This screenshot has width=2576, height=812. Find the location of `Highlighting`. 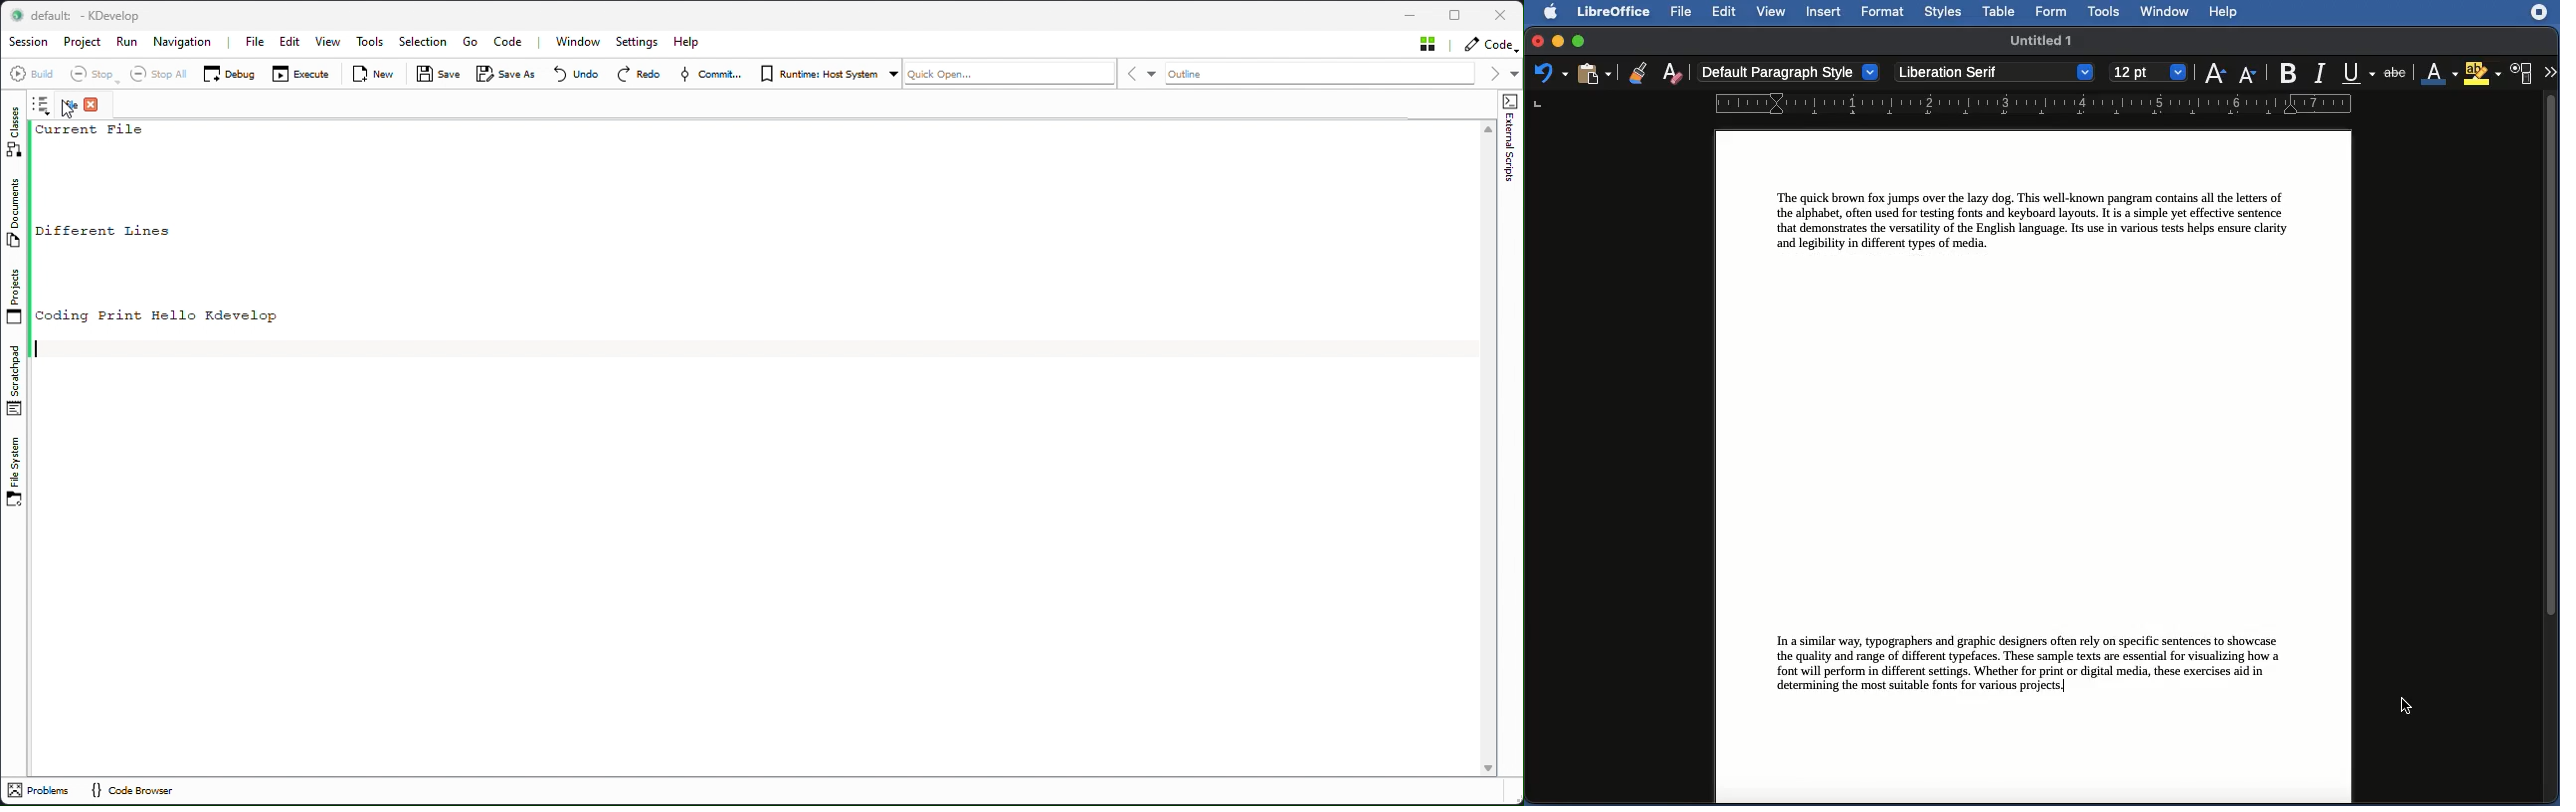

Highlighting is located at coordinates (2484, 73).